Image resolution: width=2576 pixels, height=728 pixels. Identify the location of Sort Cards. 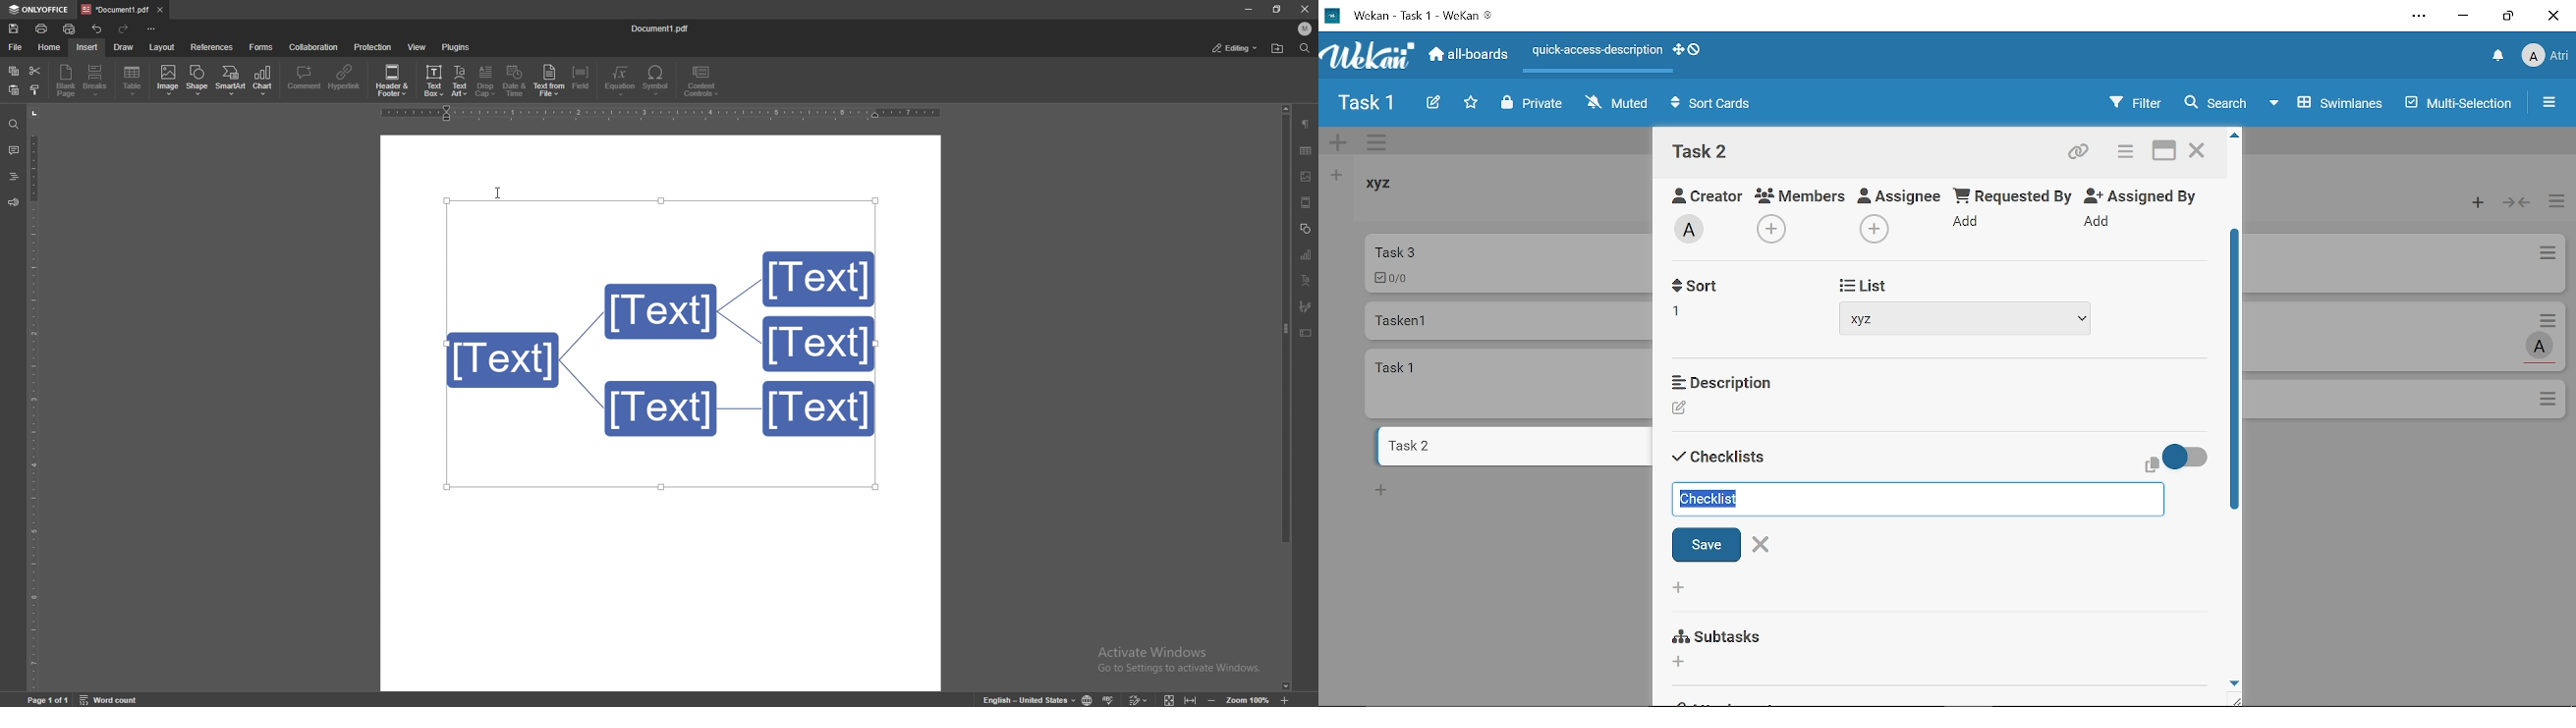
(1715, 105).